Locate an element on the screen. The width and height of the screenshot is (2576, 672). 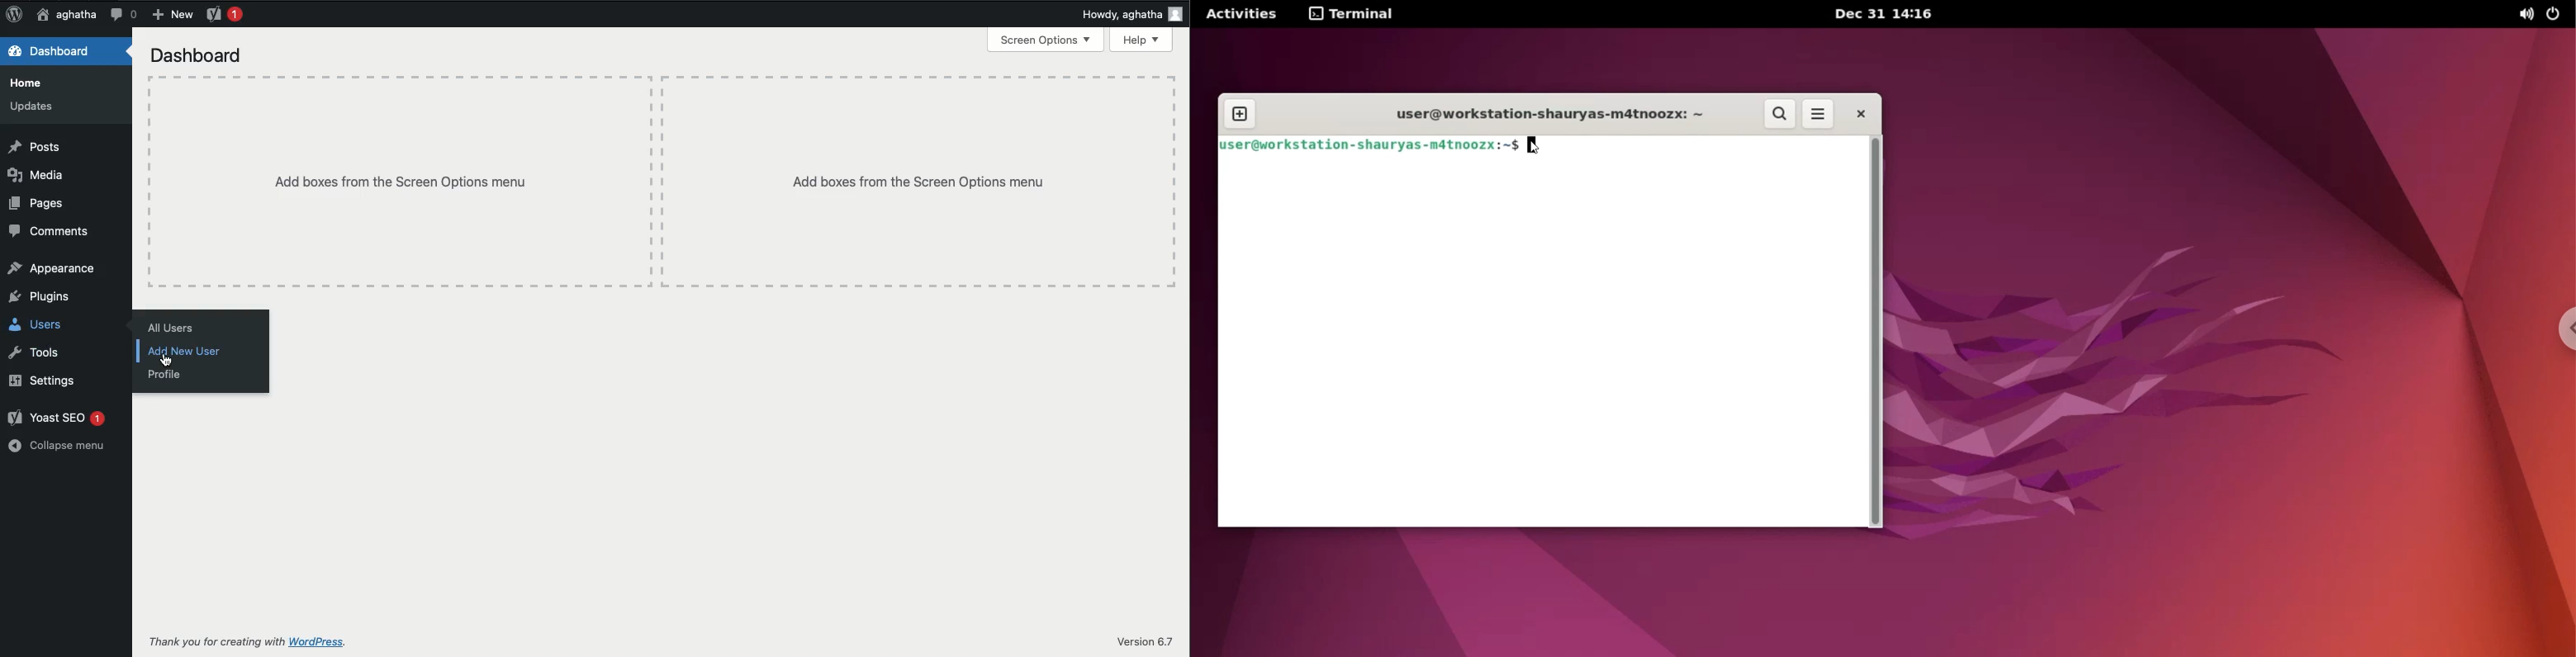
Click on add new user is located at coordinates (185, 352).